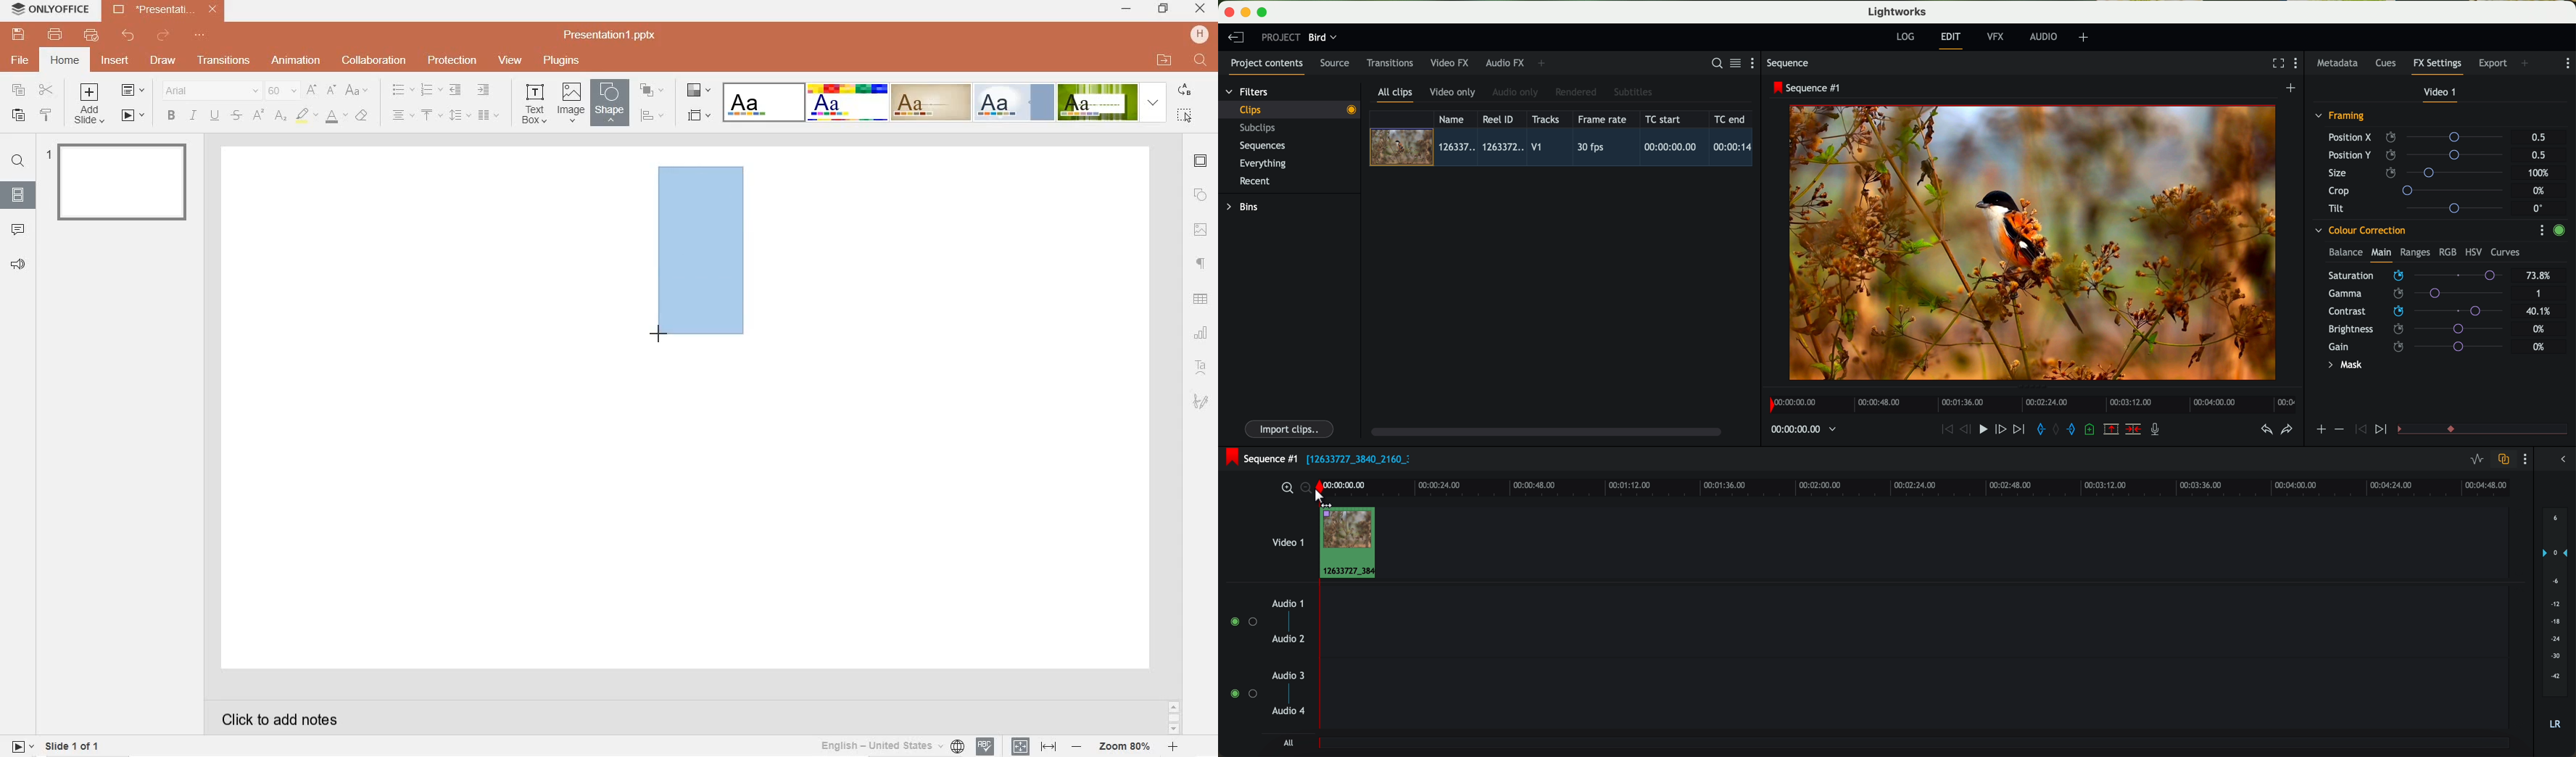 The image size is (2576, 784). I want to click on Official, so click(1014, 102).